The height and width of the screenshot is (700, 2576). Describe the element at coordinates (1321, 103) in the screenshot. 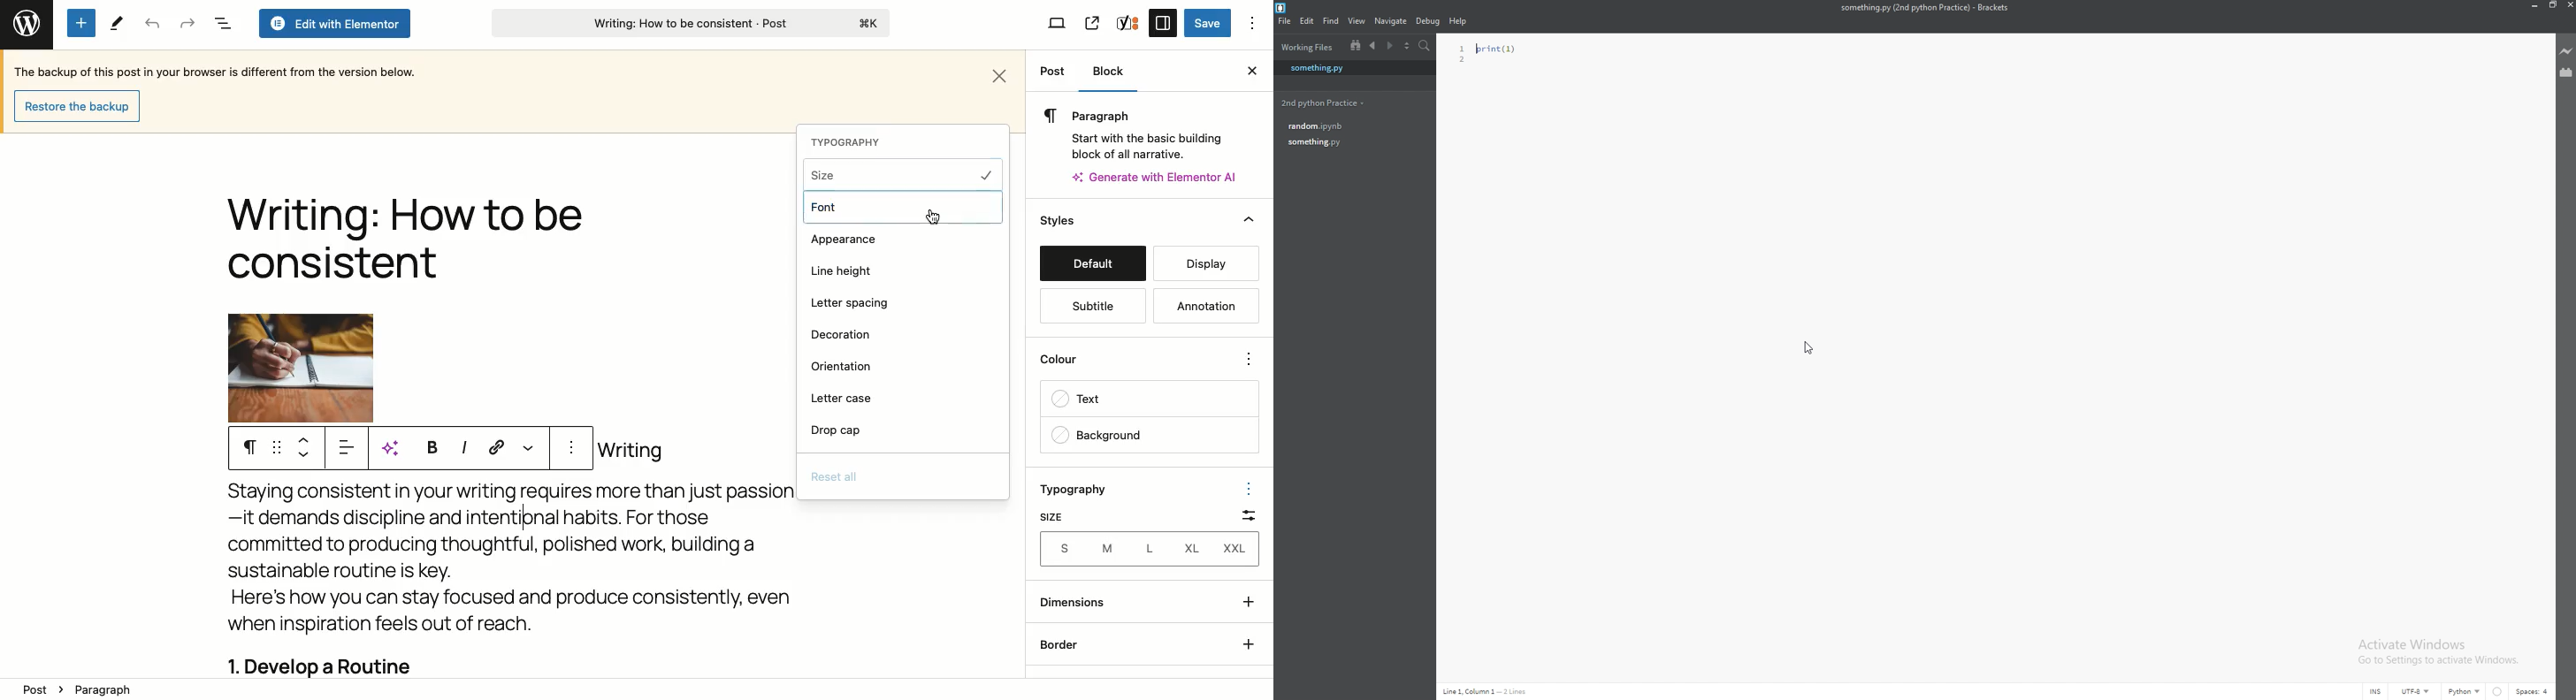

I see `2nd python practice` at that location.